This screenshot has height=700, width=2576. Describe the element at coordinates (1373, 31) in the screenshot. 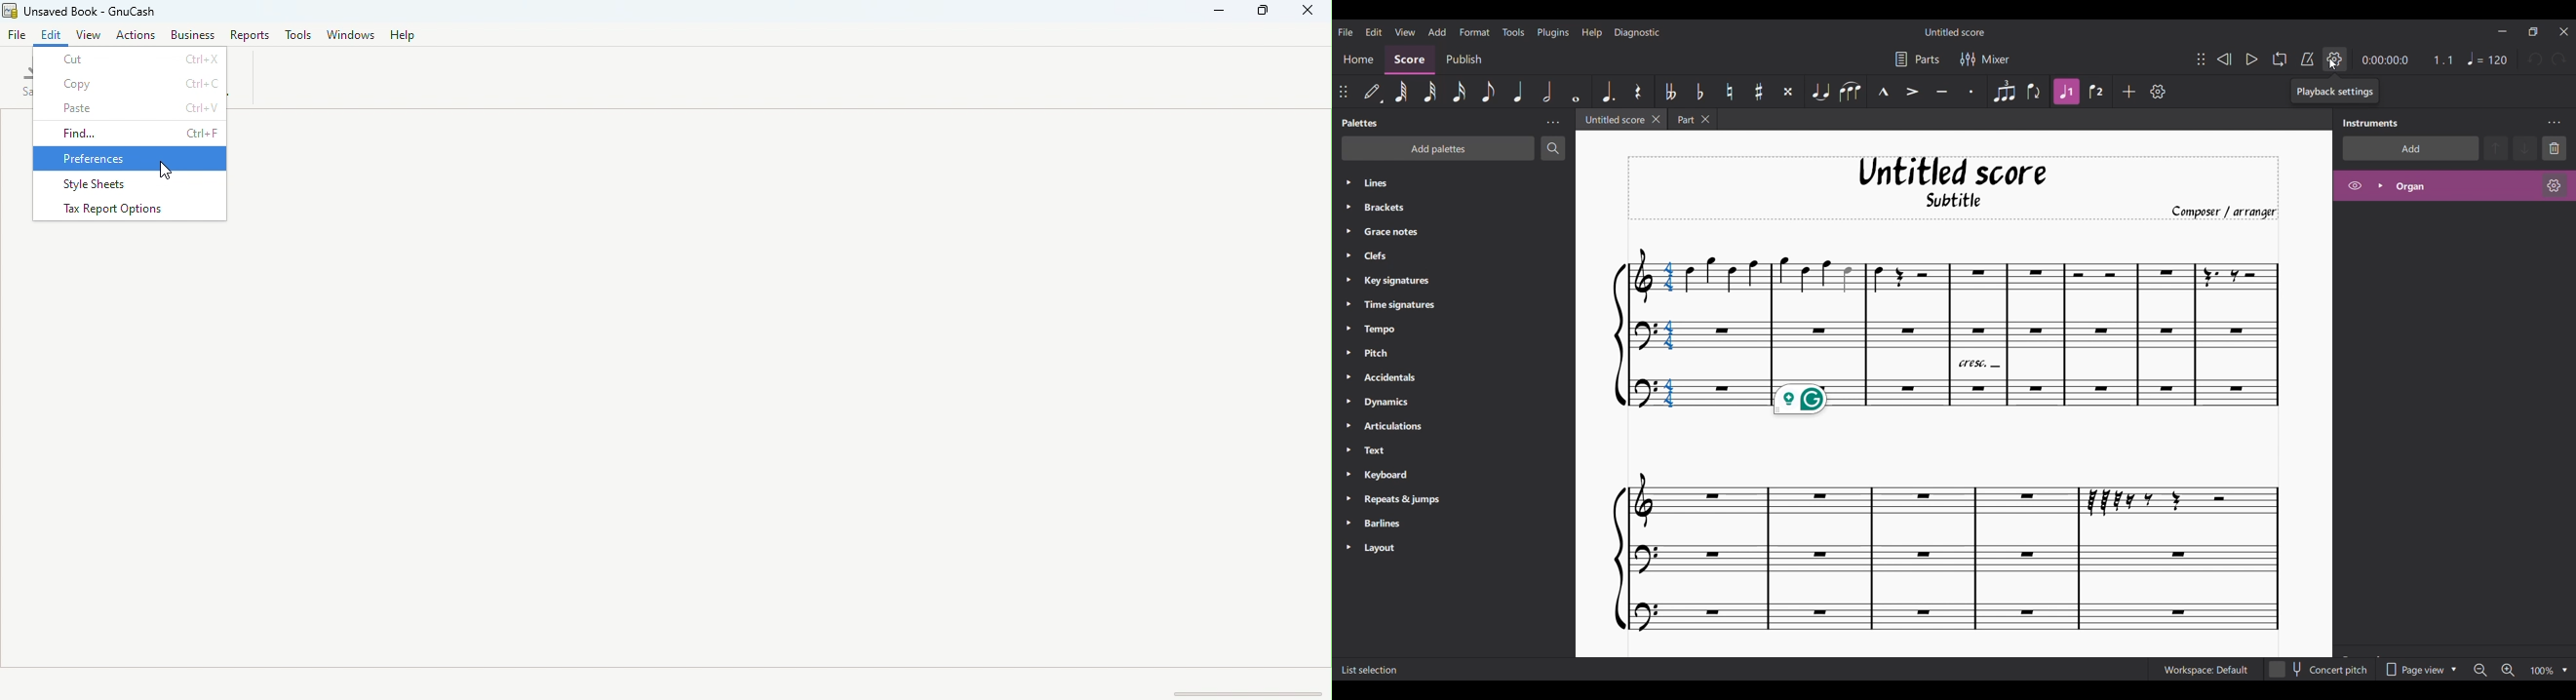

I see `Edit menu` at that location.